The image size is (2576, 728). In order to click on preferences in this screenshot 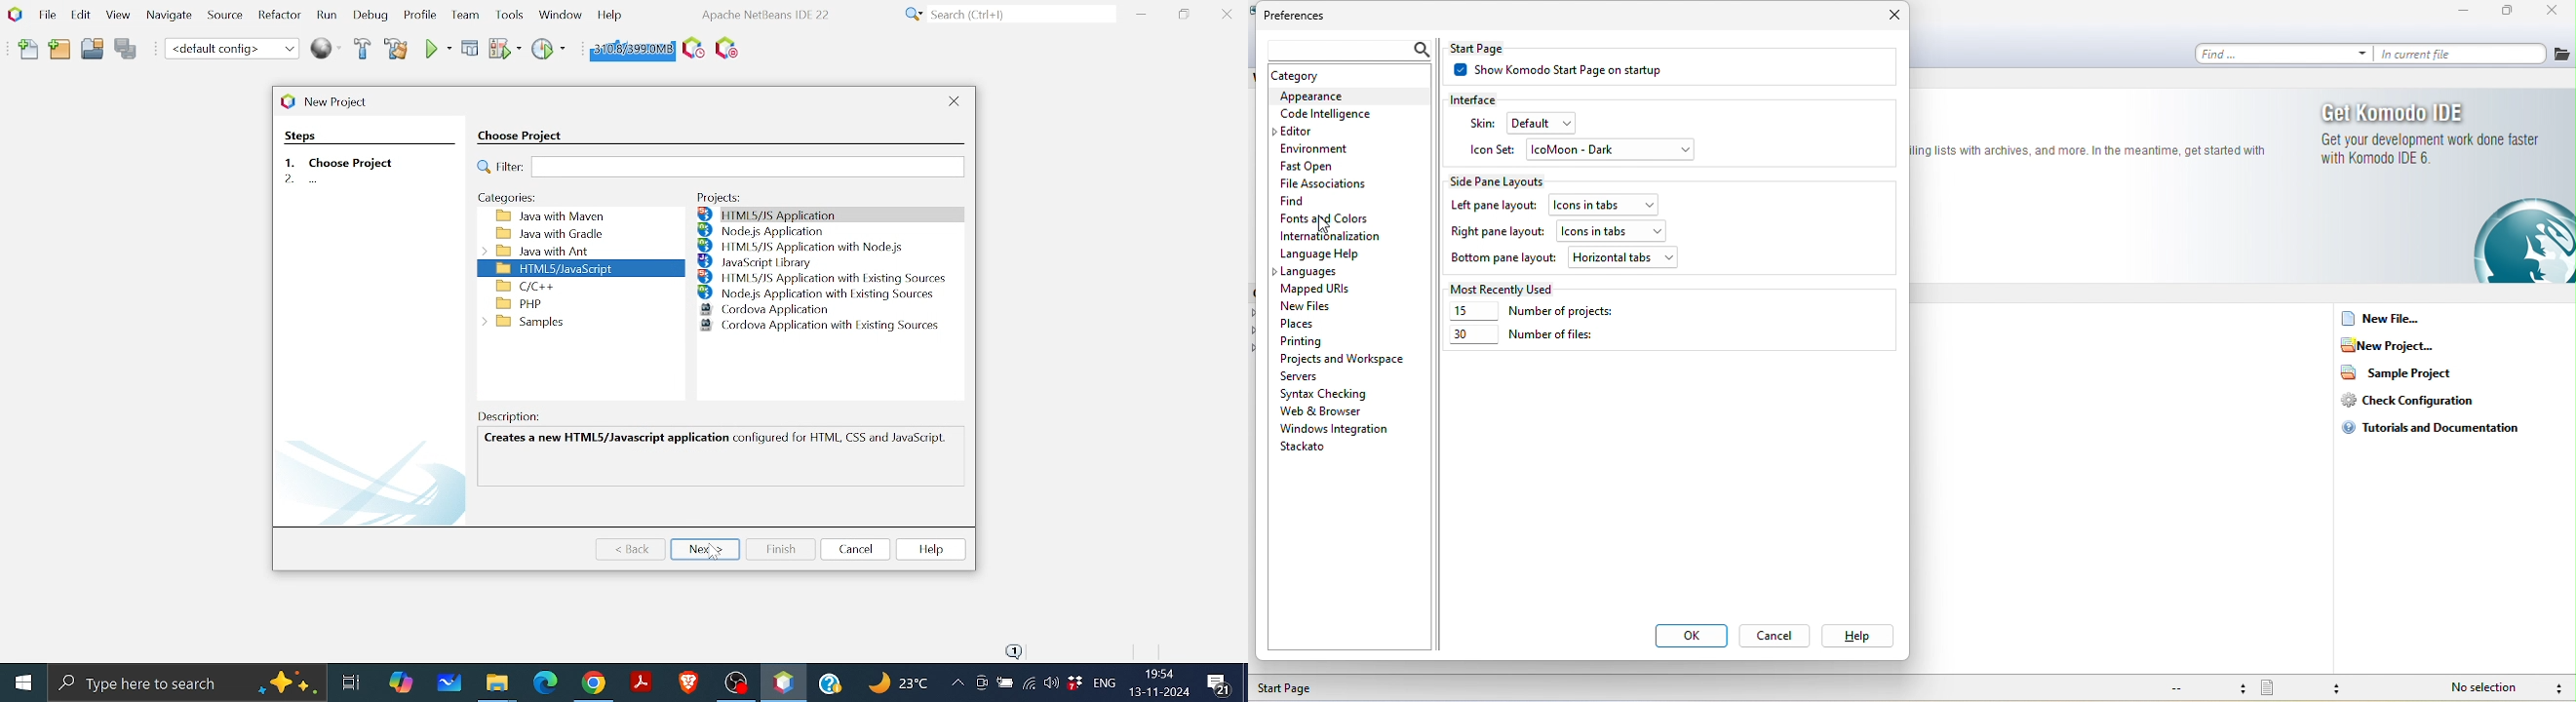, I will do `click(1304, 17)`.